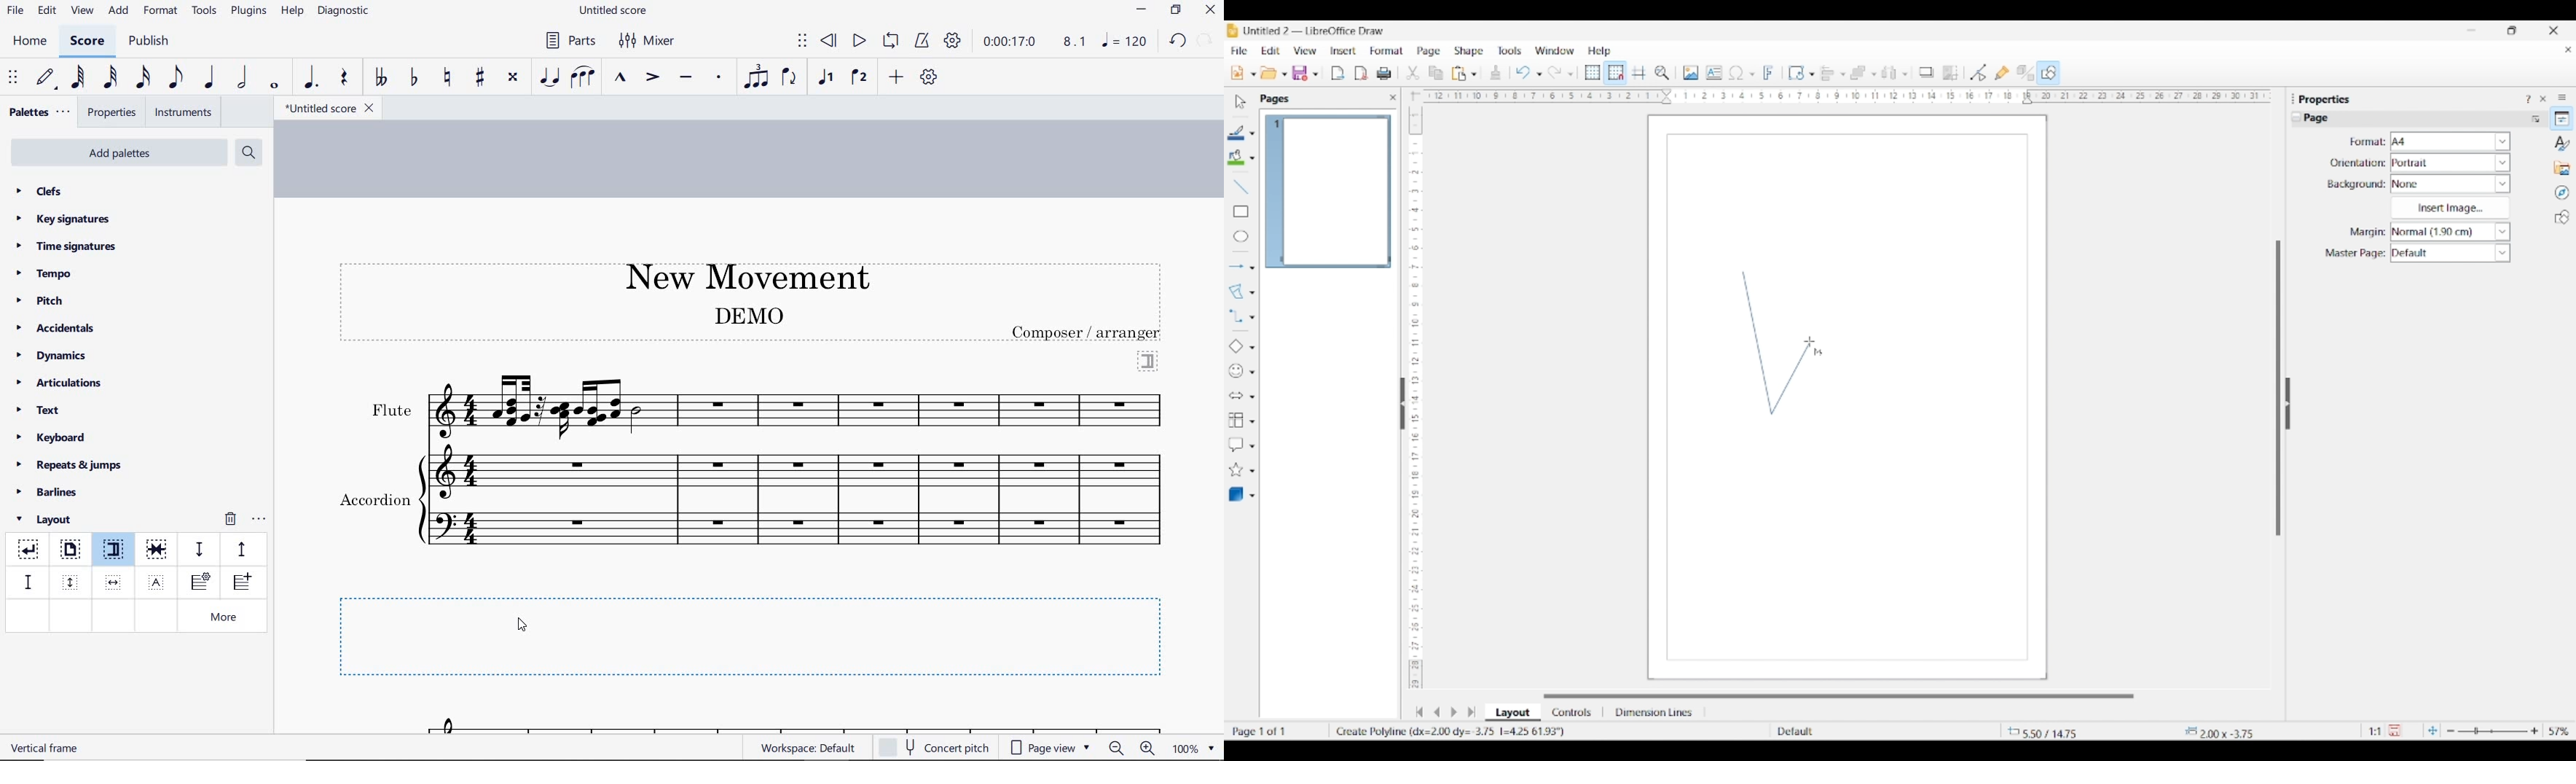  I want to click on Open document options, so click(1284, 75).